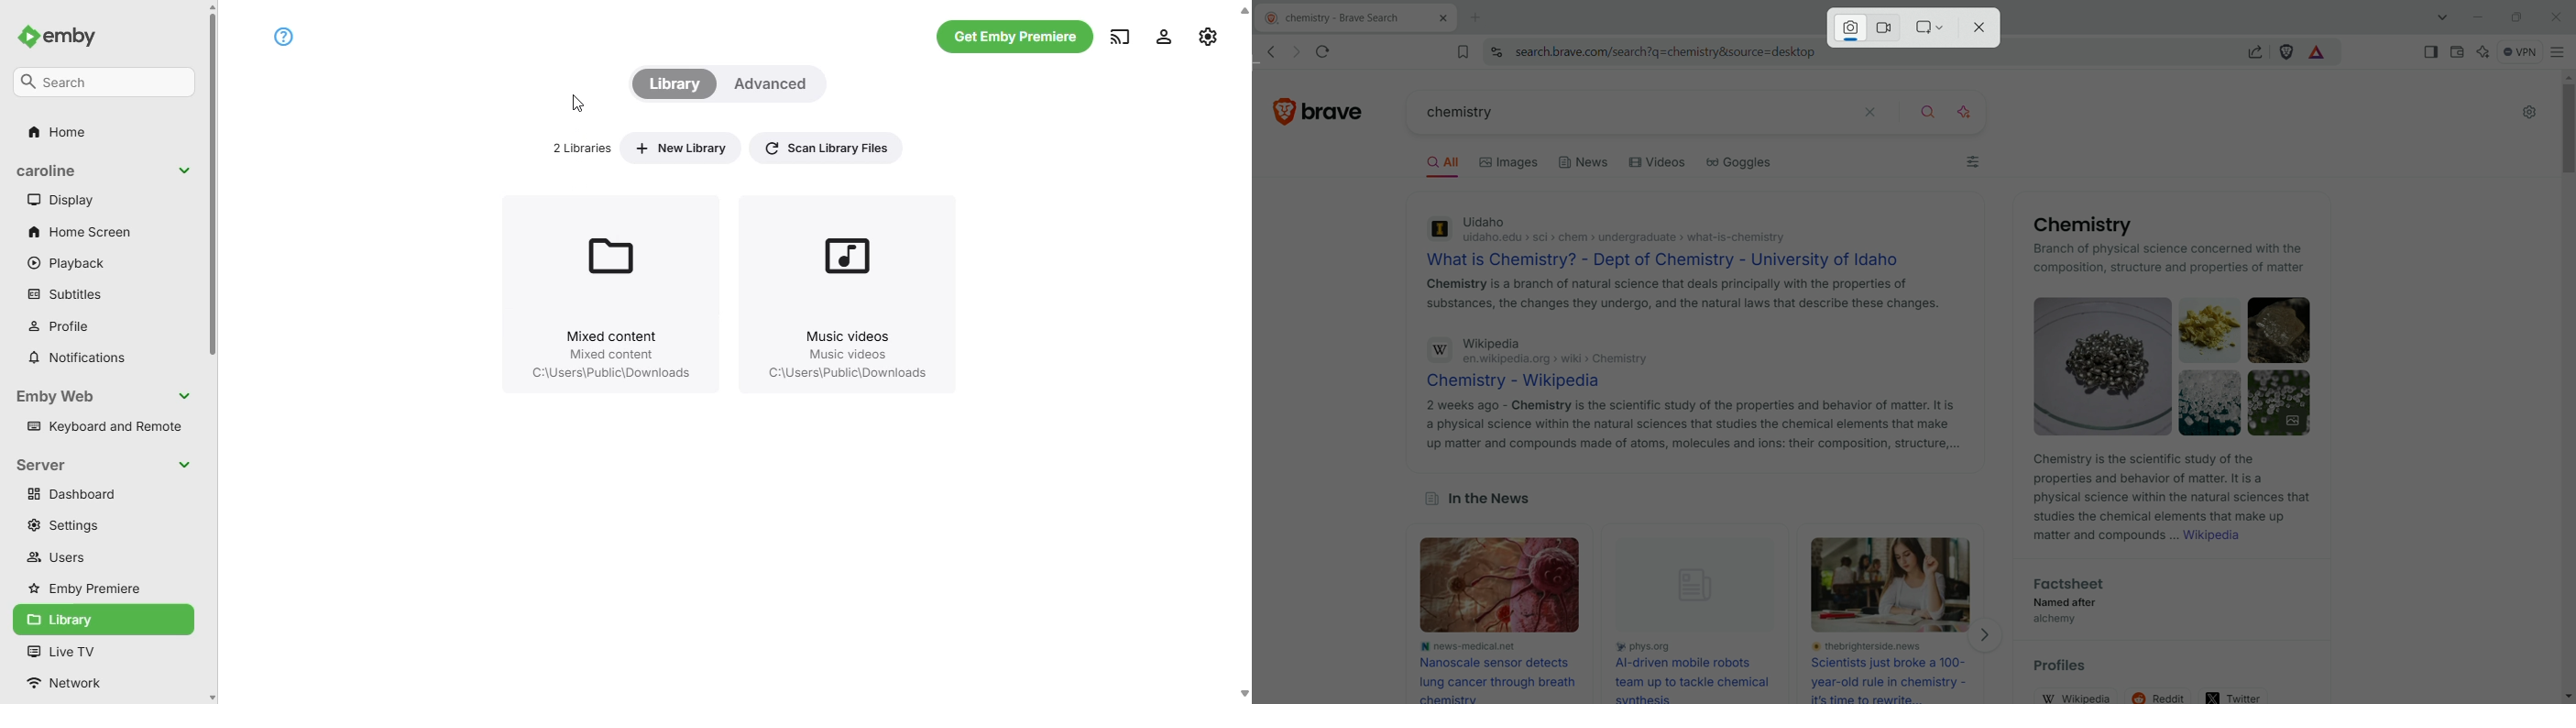 This screenshot has width=2576, height=728. I want to click on keyboard and remote, so click(104, 424).